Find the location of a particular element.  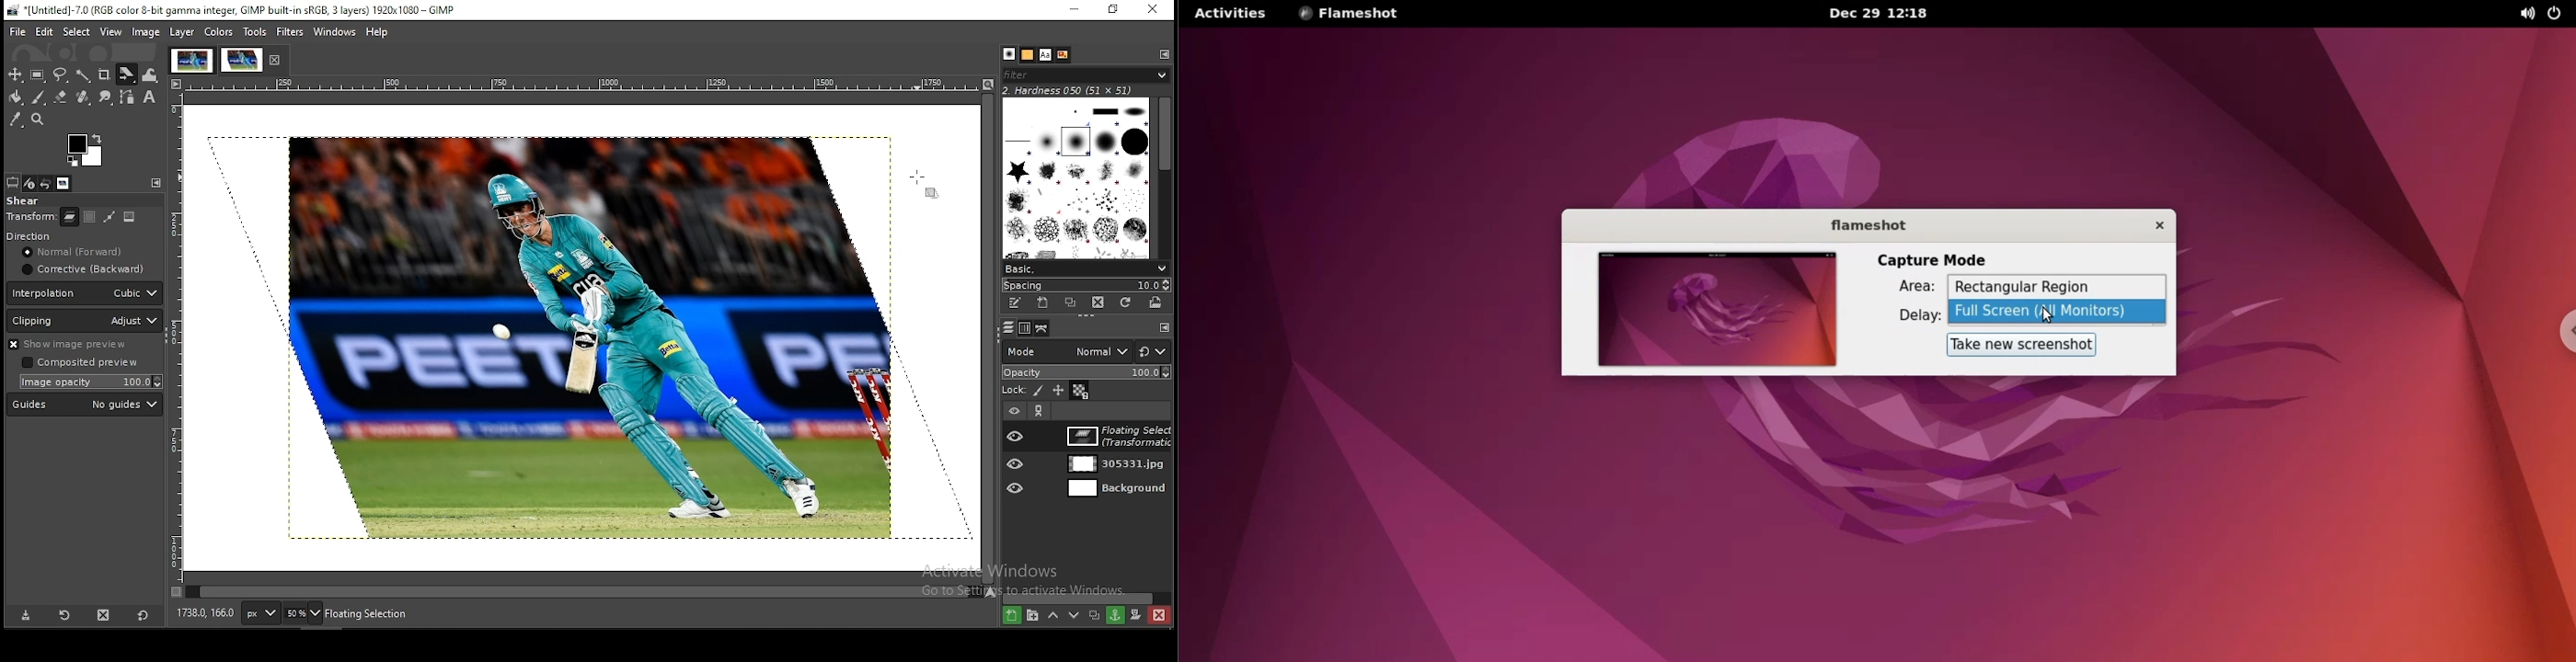

layers is located at coordinates (1042, 328).